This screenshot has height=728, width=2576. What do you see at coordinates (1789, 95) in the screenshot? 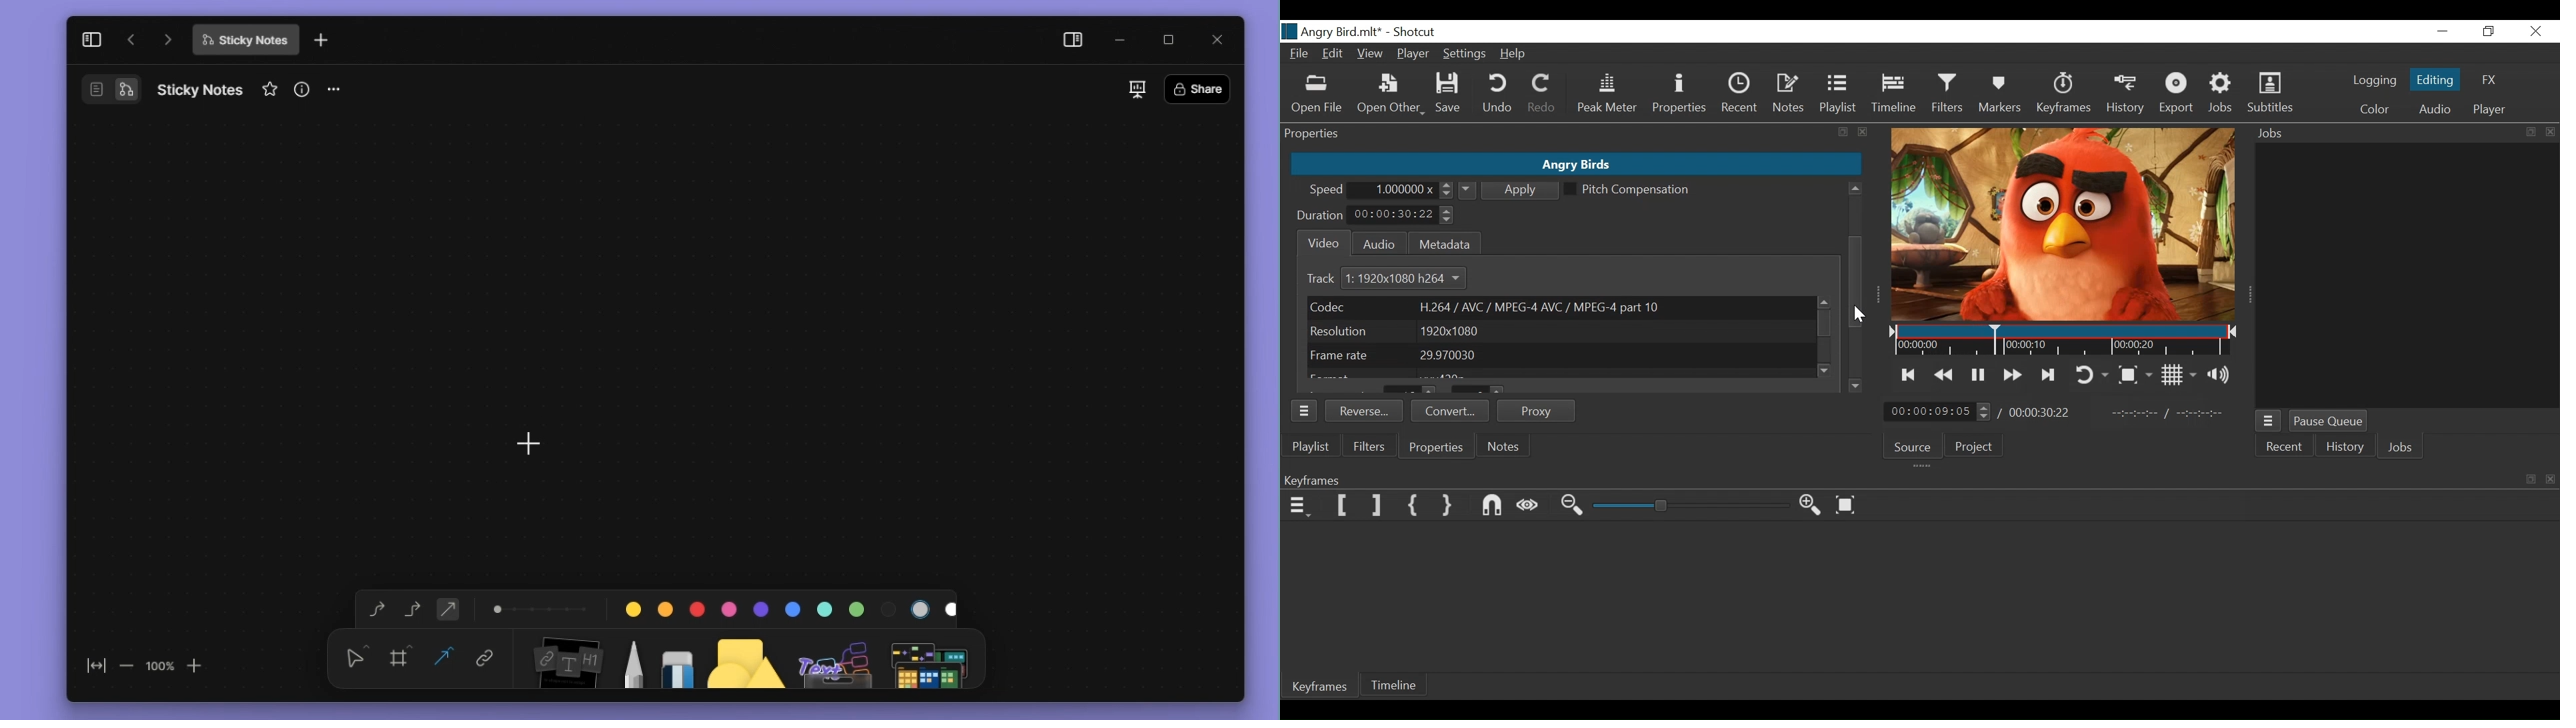
I see `Notes` at bounding box center [1789, 95].